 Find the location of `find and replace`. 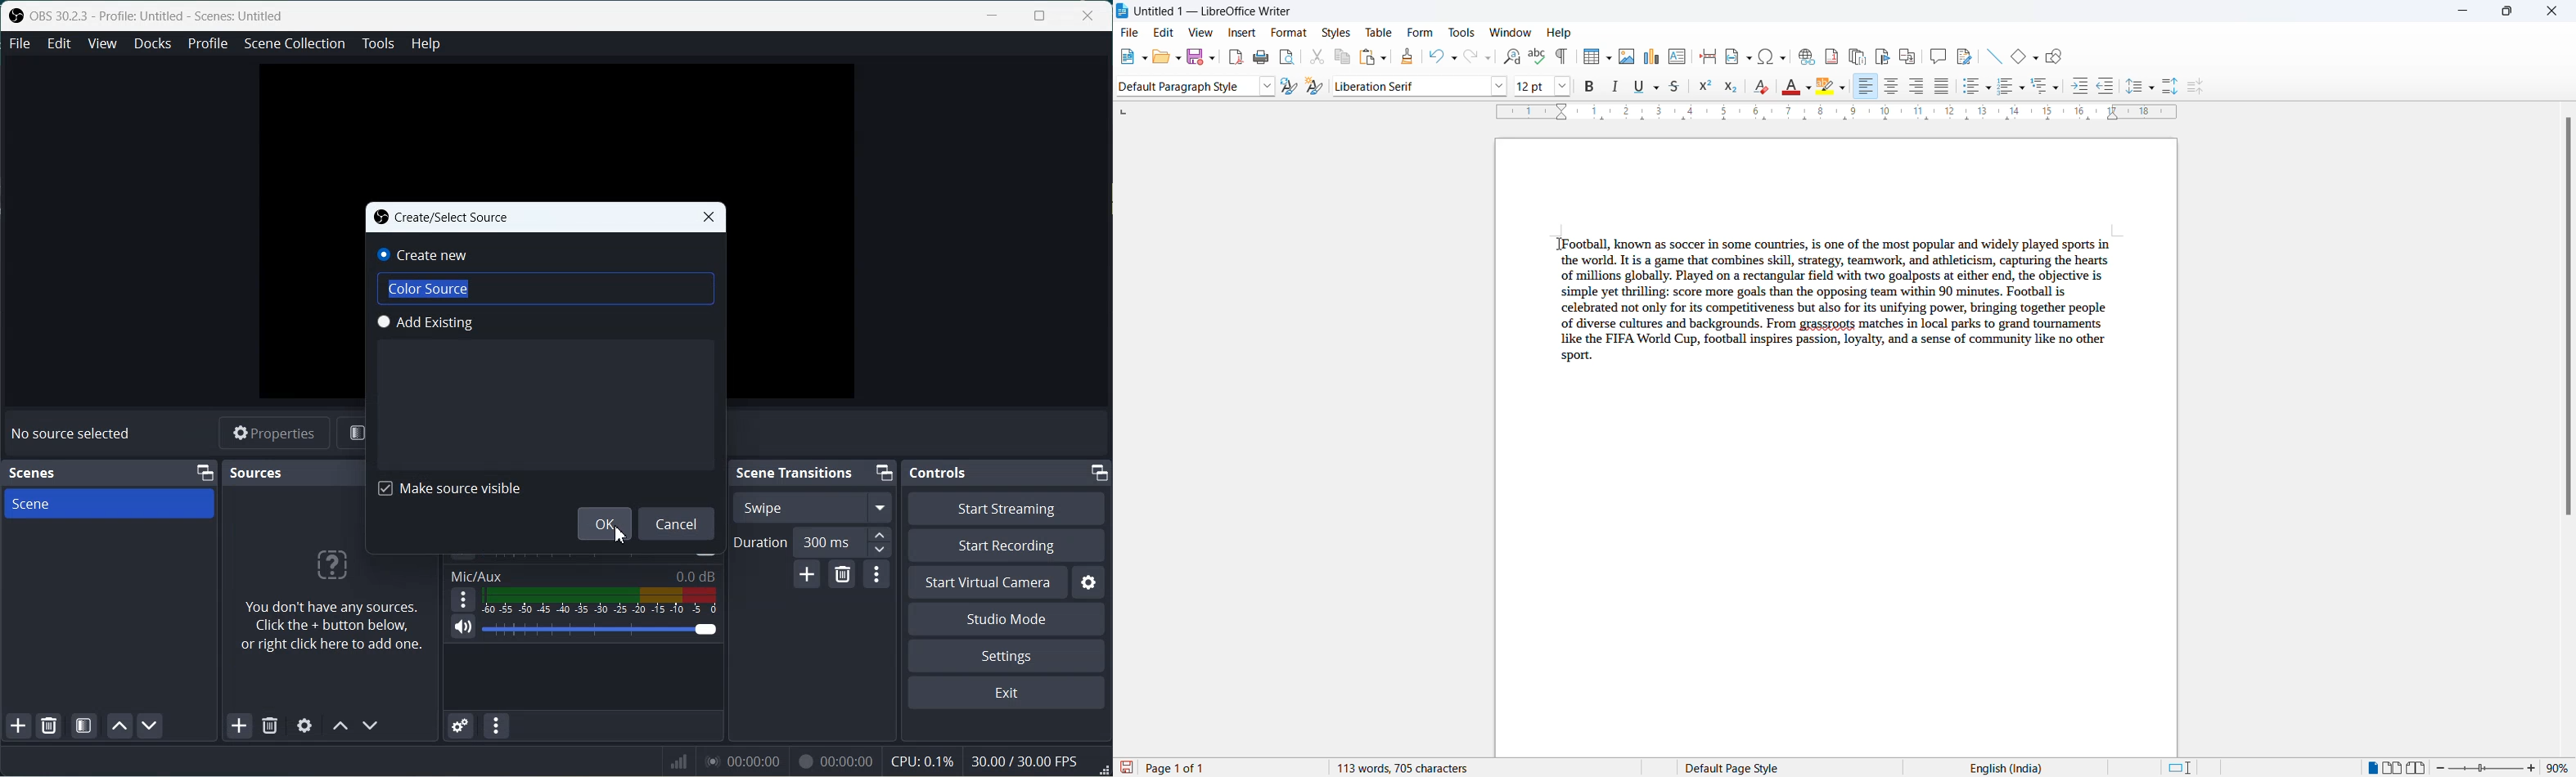

find and replace is located at coordinates (1512, 56).